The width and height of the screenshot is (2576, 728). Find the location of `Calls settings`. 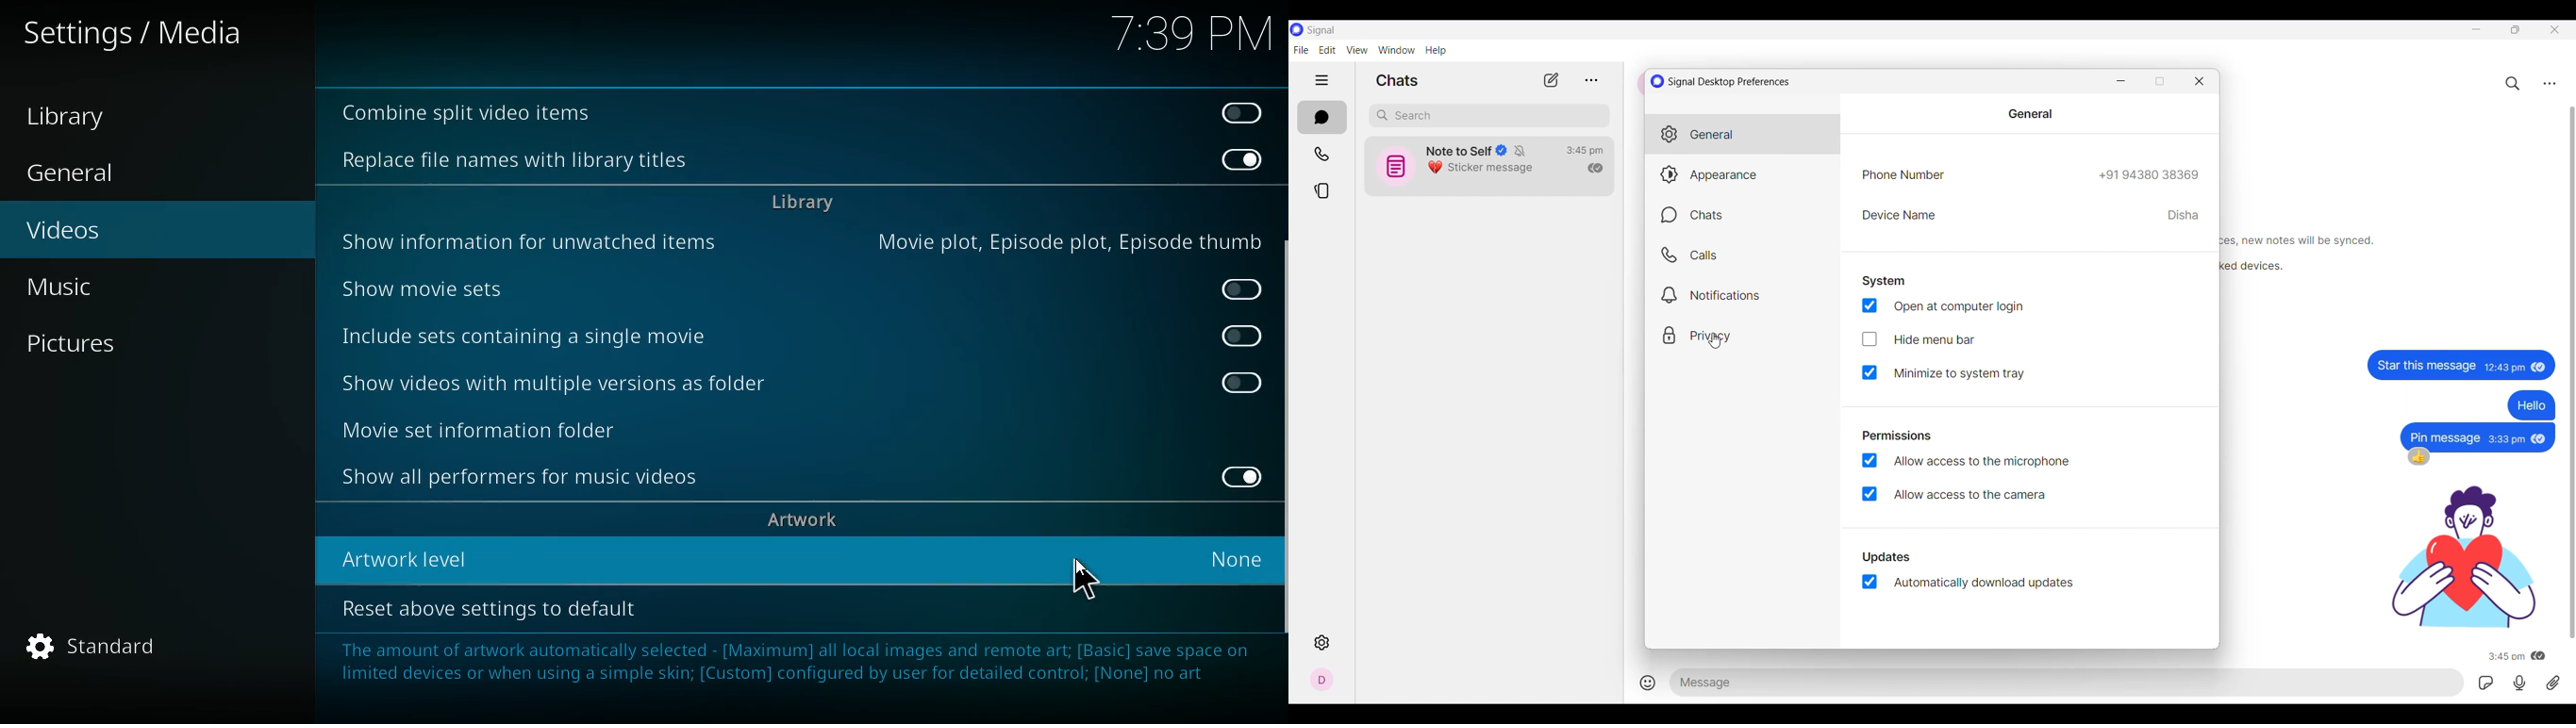

Calls settings is located at coordinates (1743, 255).